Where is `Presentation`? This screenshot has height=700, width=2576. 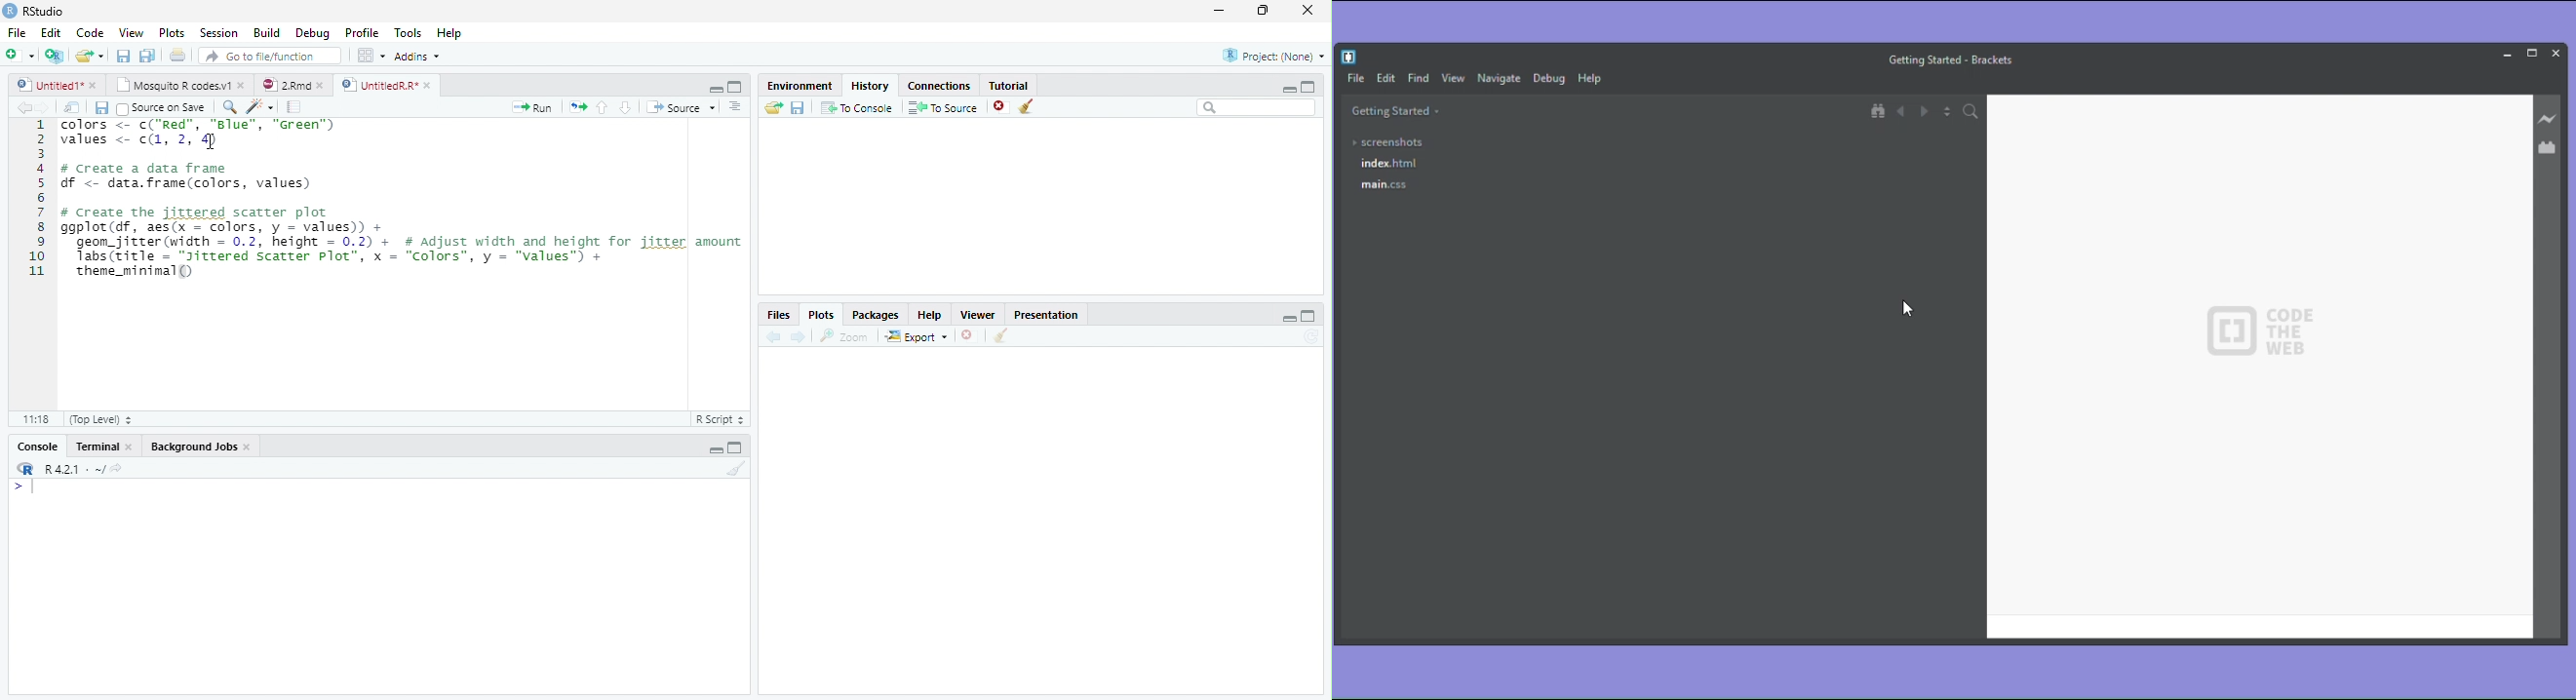
Presentation is located at coordinates (1045, 314).